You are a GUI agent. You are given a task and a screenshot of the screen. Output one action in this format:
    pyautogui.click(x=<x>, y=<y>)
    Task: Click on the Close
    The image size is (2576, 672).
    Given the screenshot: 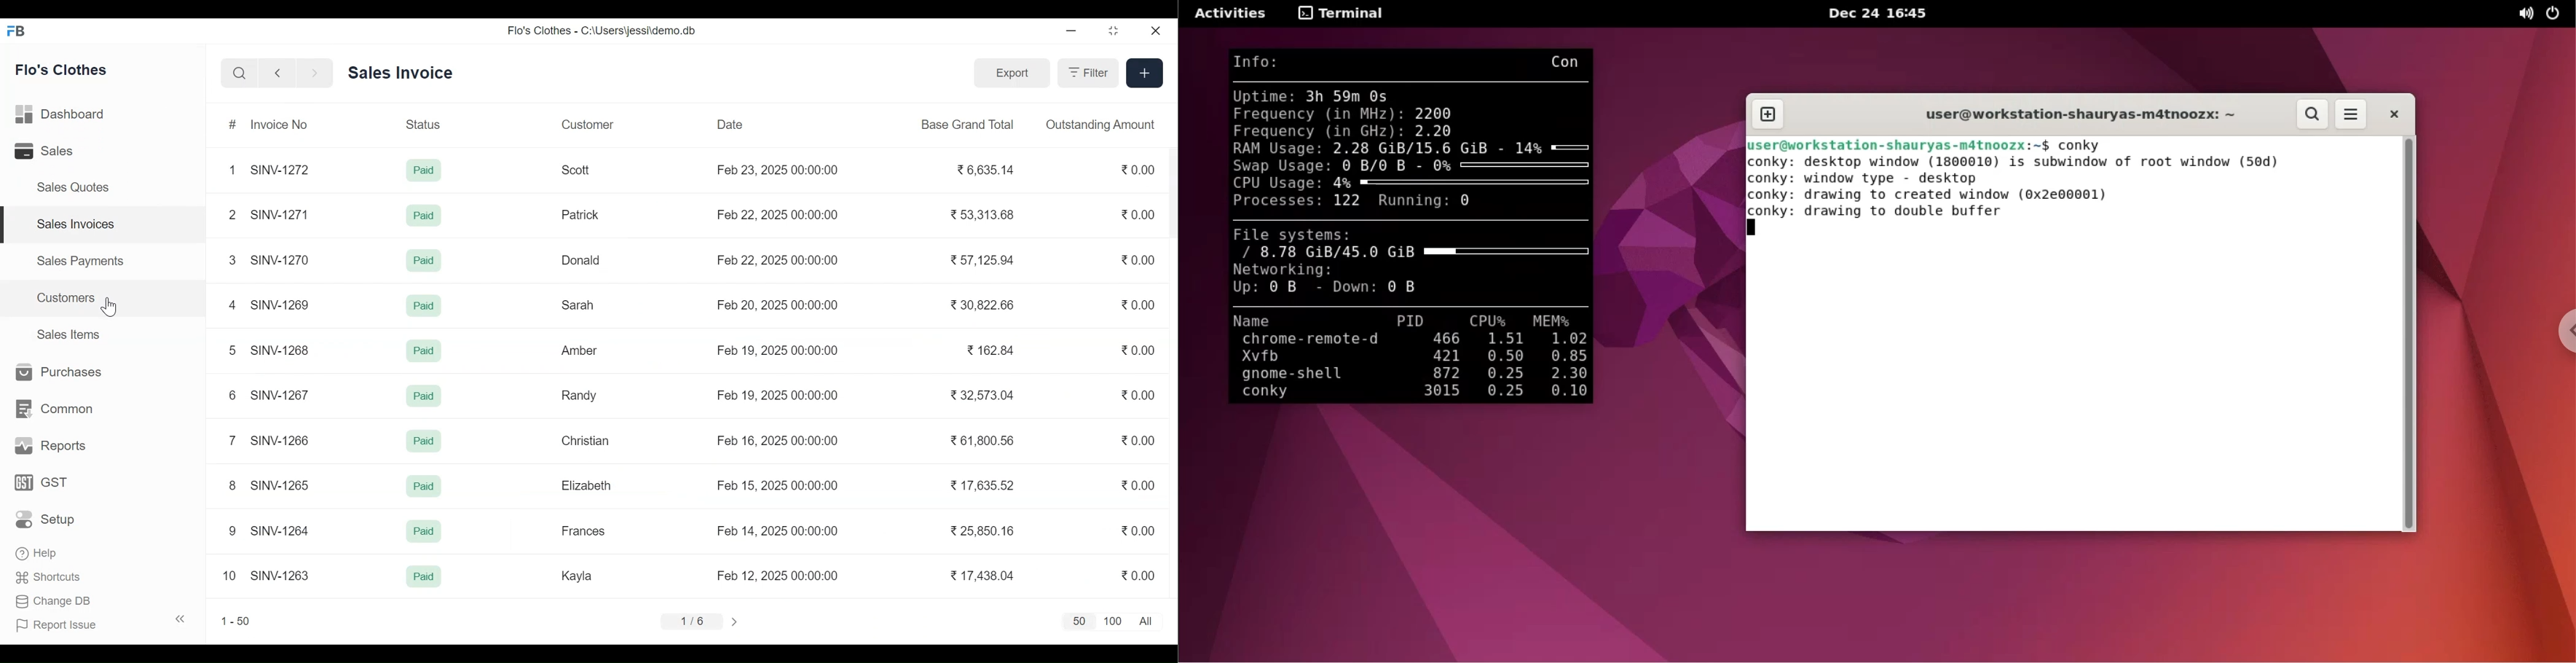 What is the action you would take?
    pyautogui.click(x=1154, y=30)
    